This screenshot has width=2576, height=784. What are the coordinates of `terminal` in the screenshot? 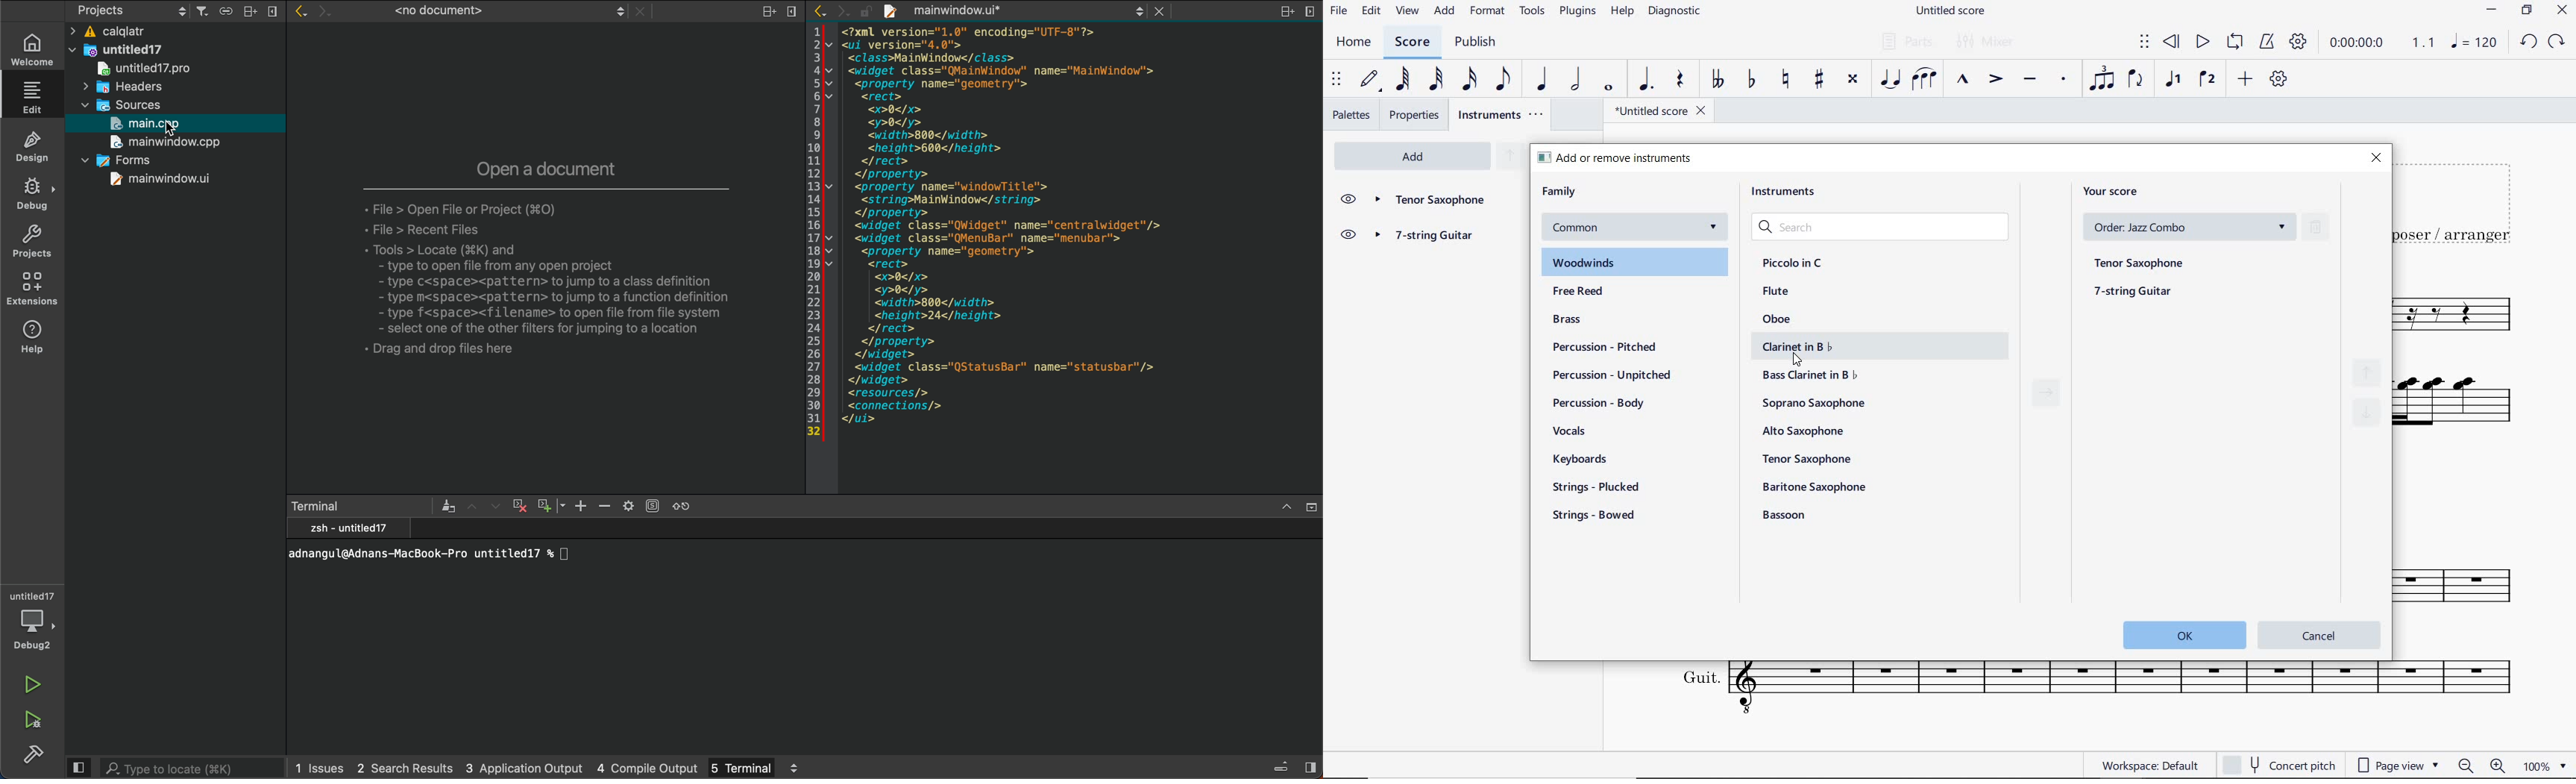 It's located at (362, 506).